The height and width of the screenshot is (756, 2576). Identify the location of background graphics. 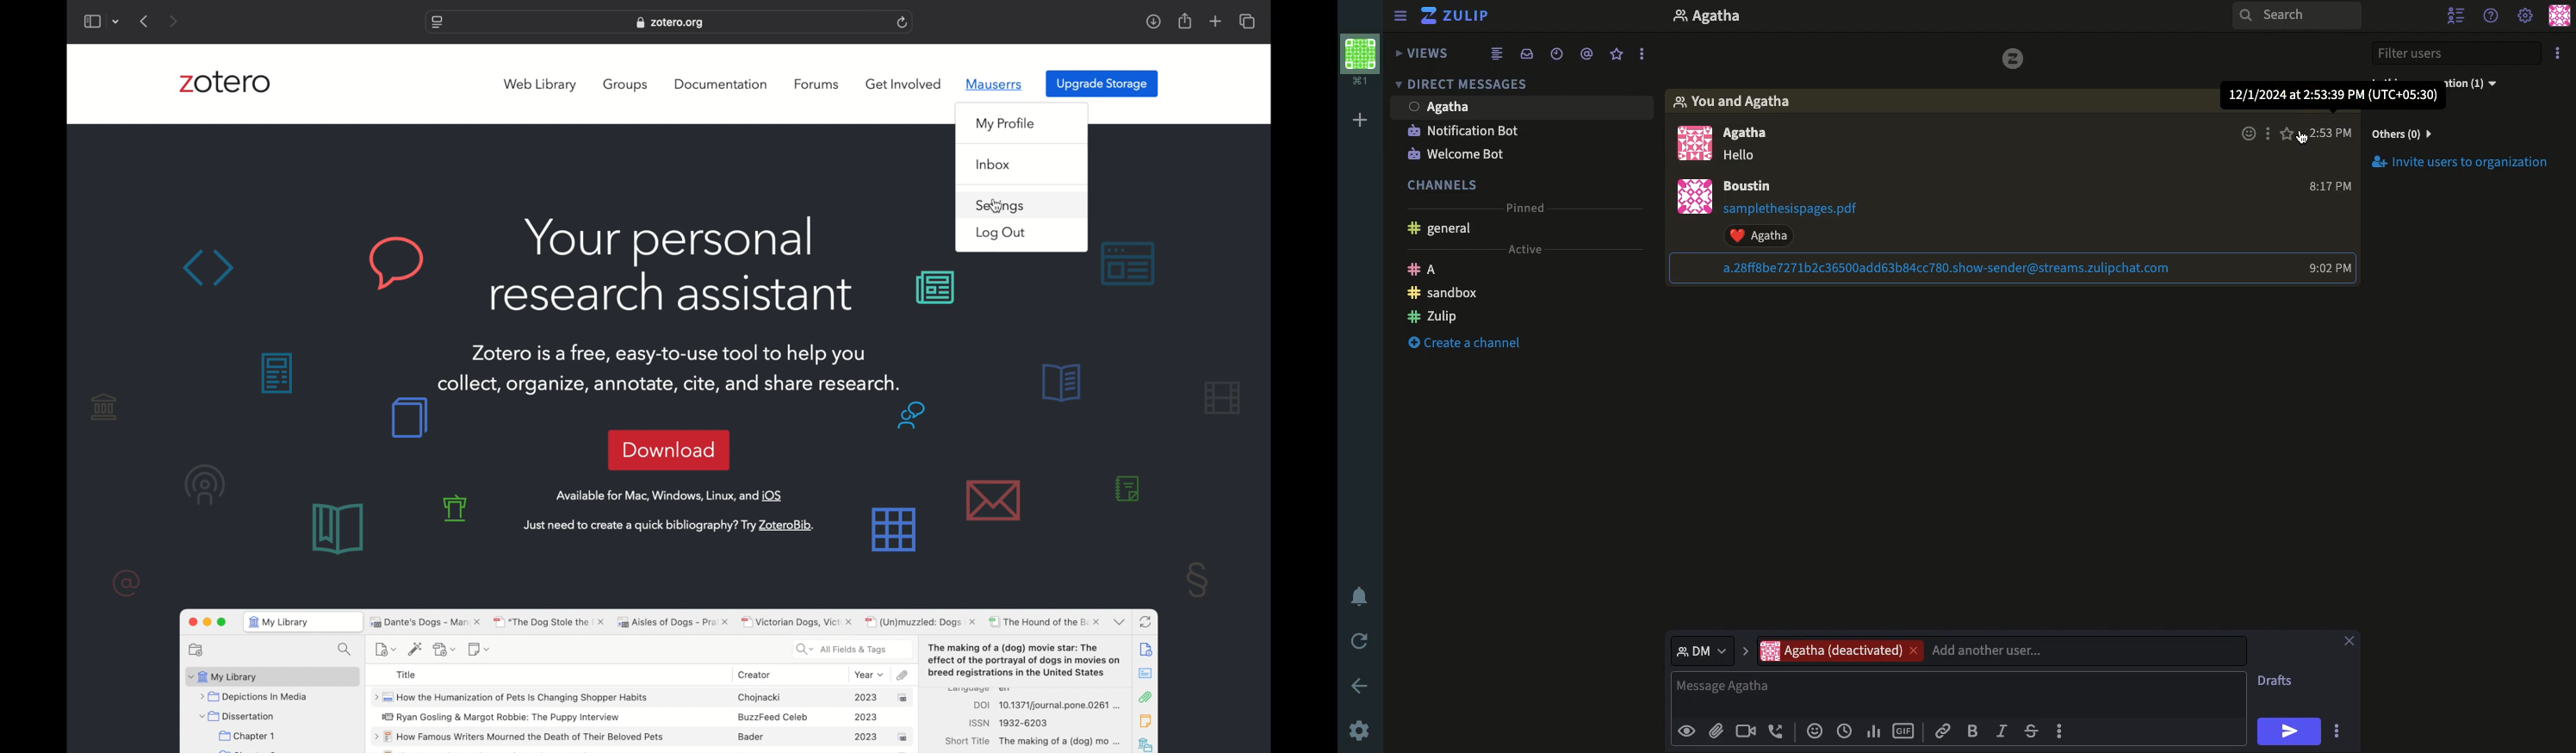
(946, 478).